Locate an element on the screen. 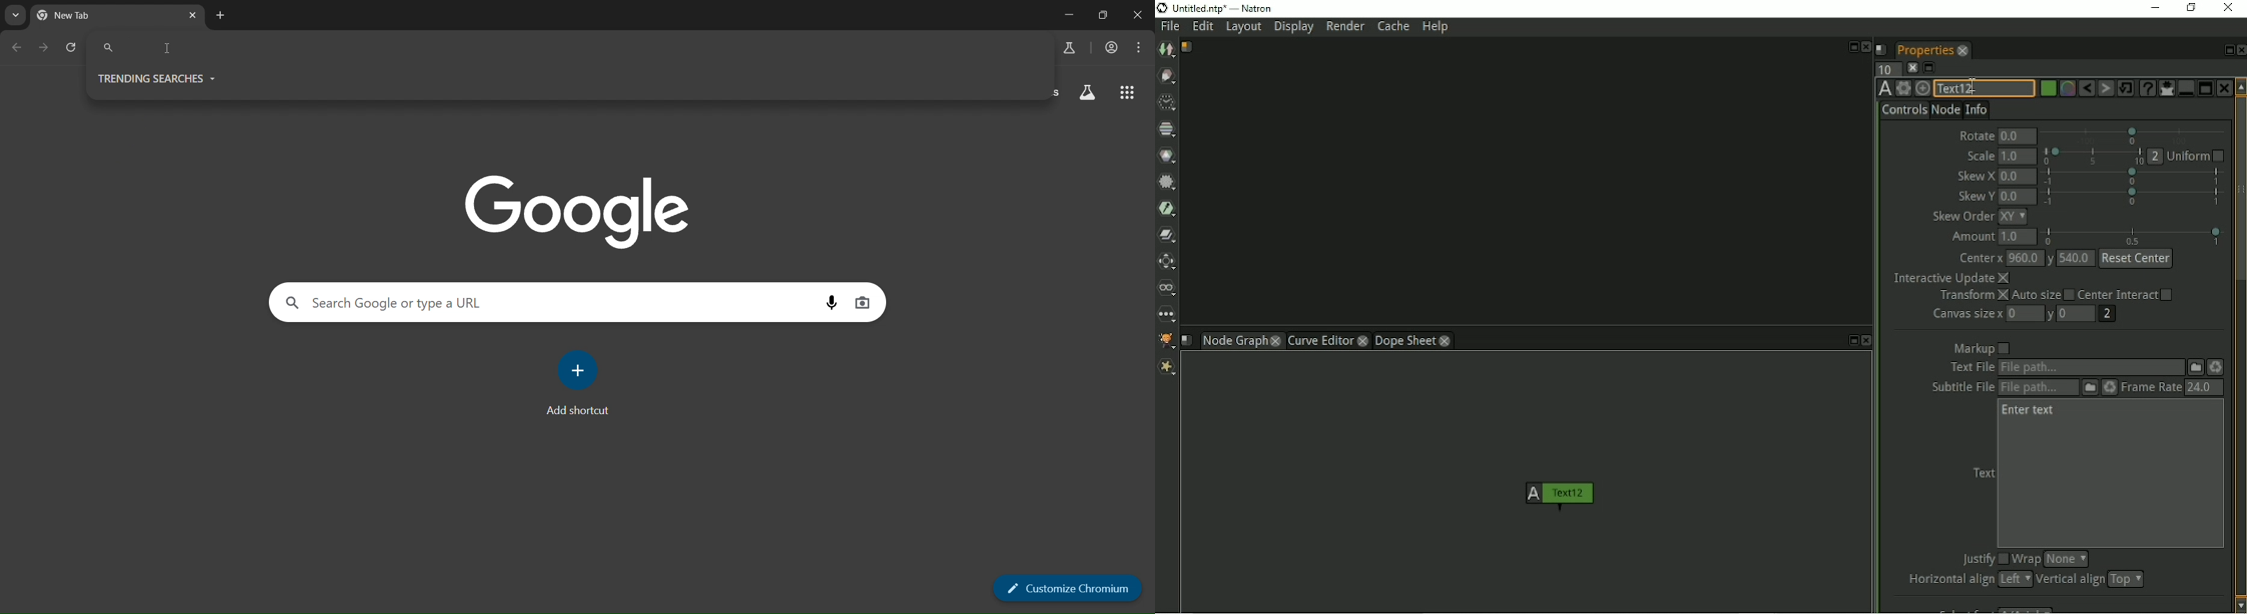 Image resolution: width=2268 pixels, height=616 pixels. Text is located at coordinates (1982, 473).